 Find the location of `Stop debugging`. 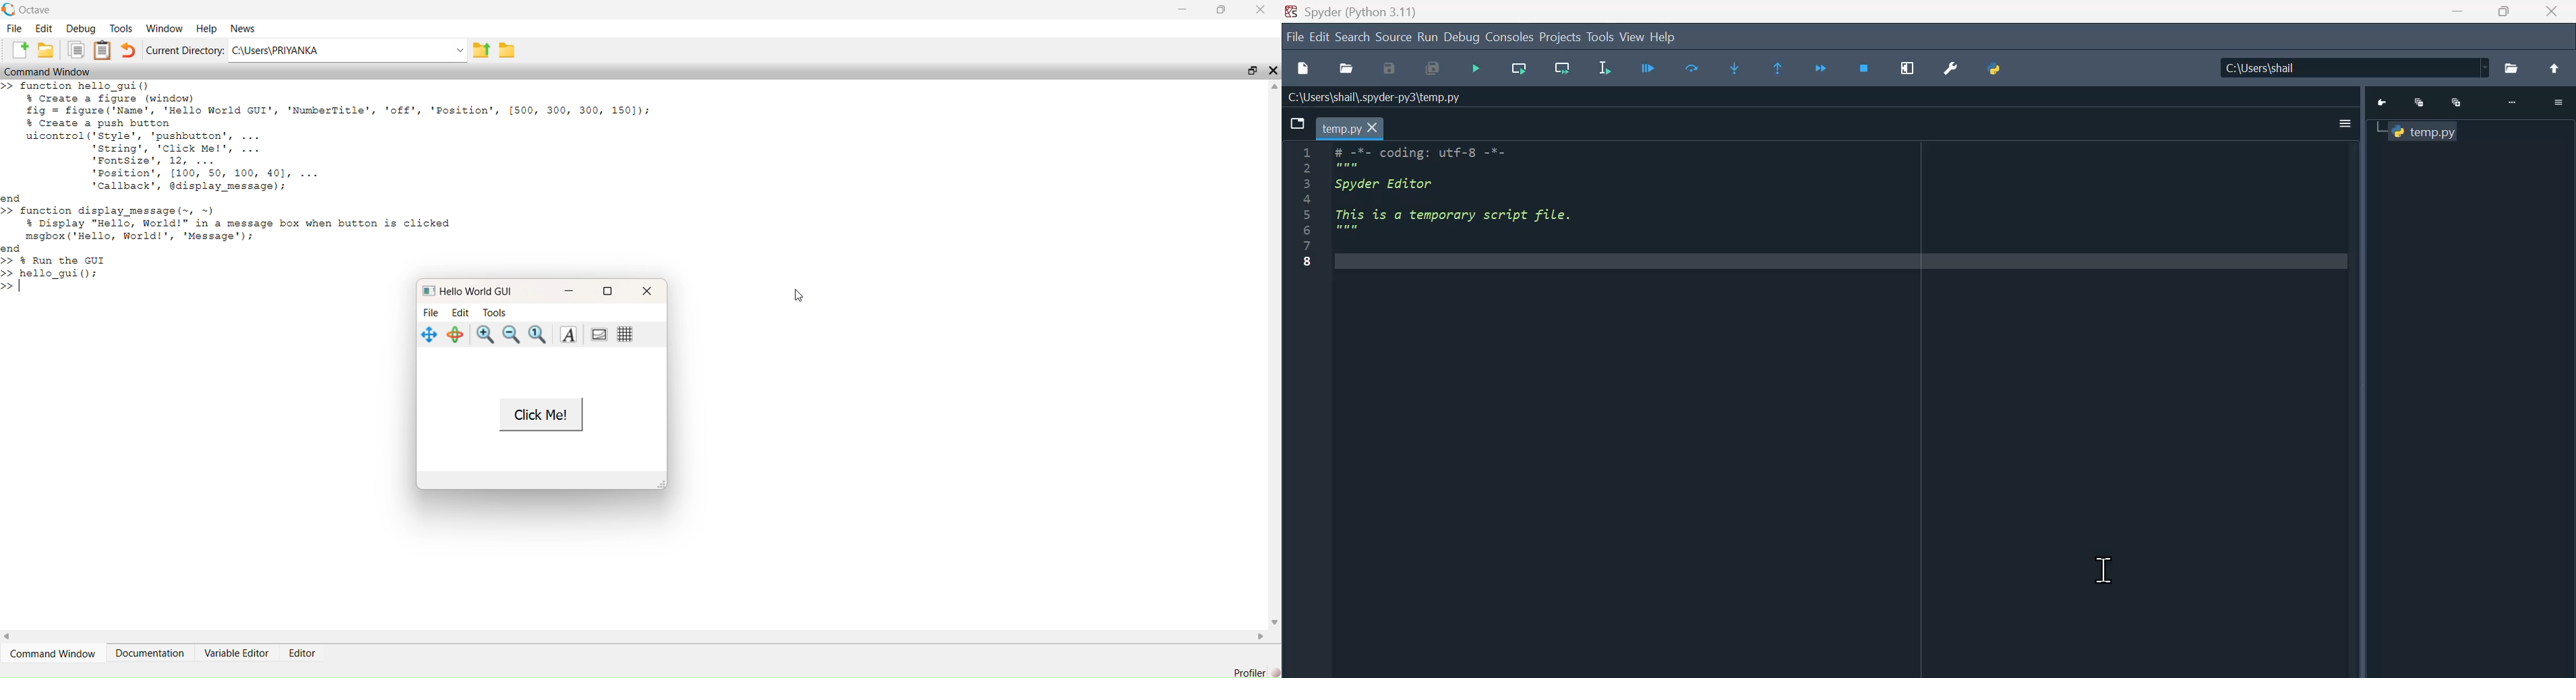

Stop debugging is located at coordinates (1864, 69).